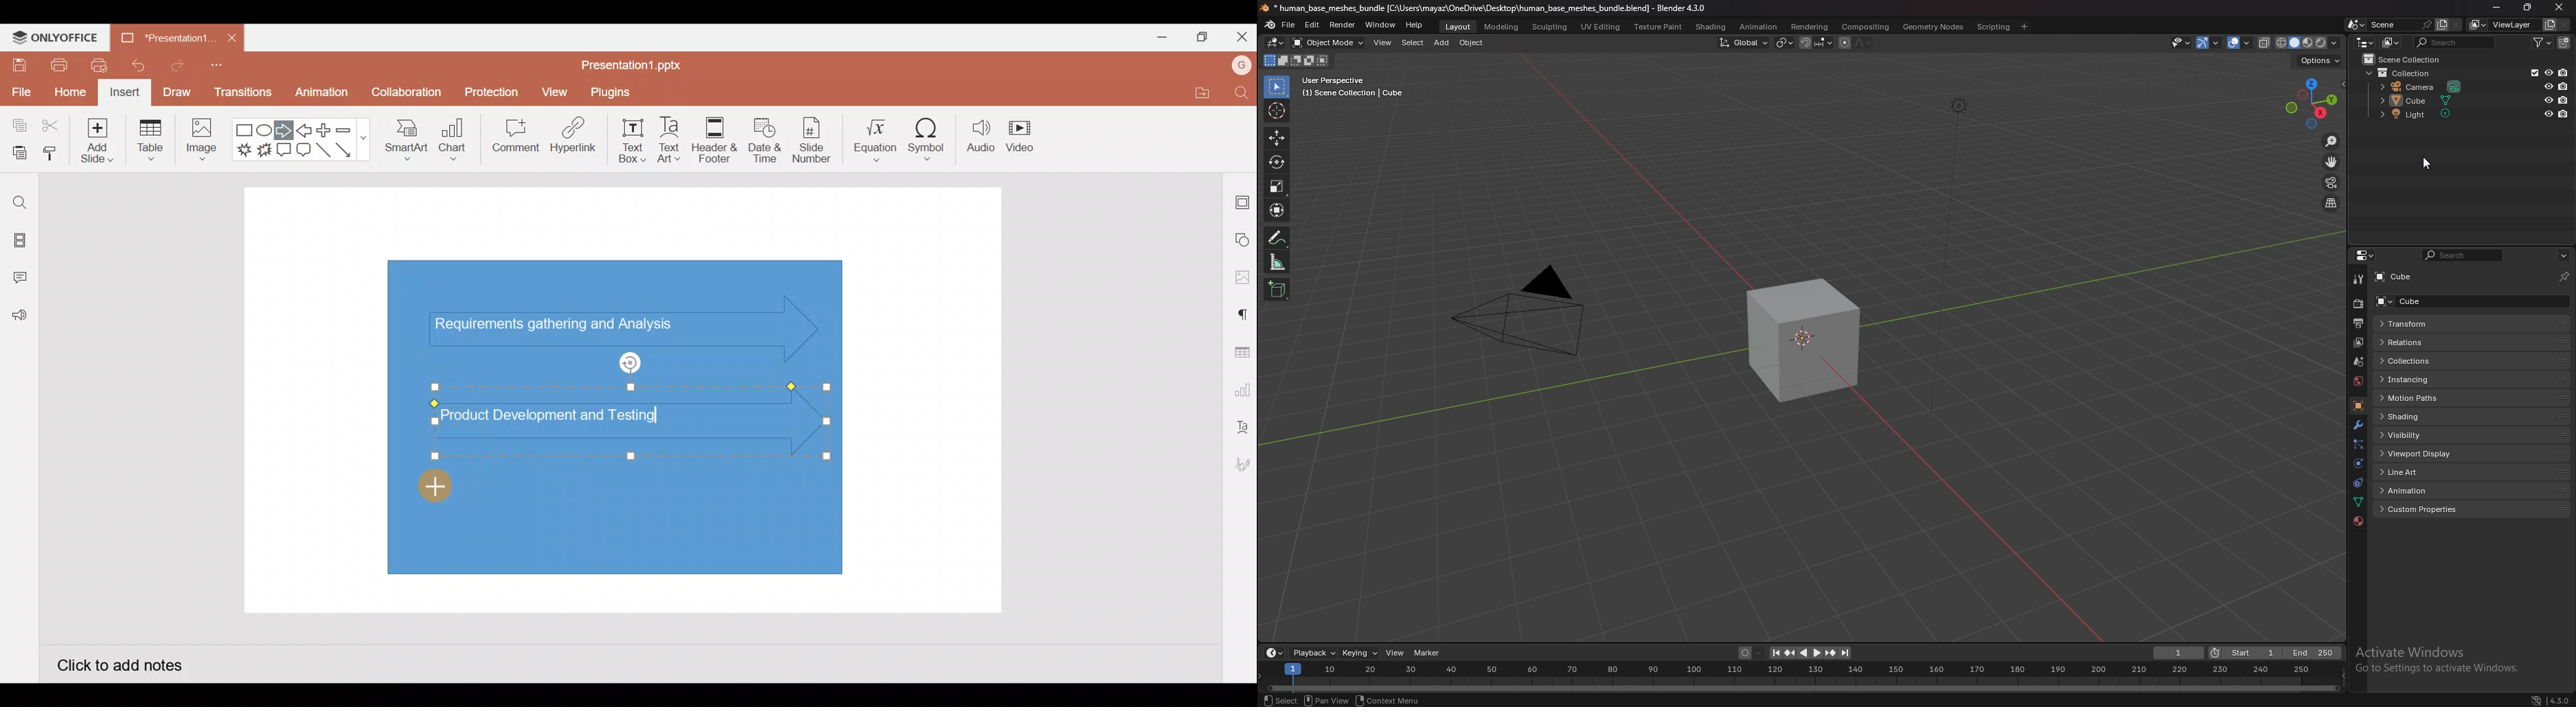 The width and height of the screenshot is (2576, 728). I want to click on Video, so click(1022, 134).